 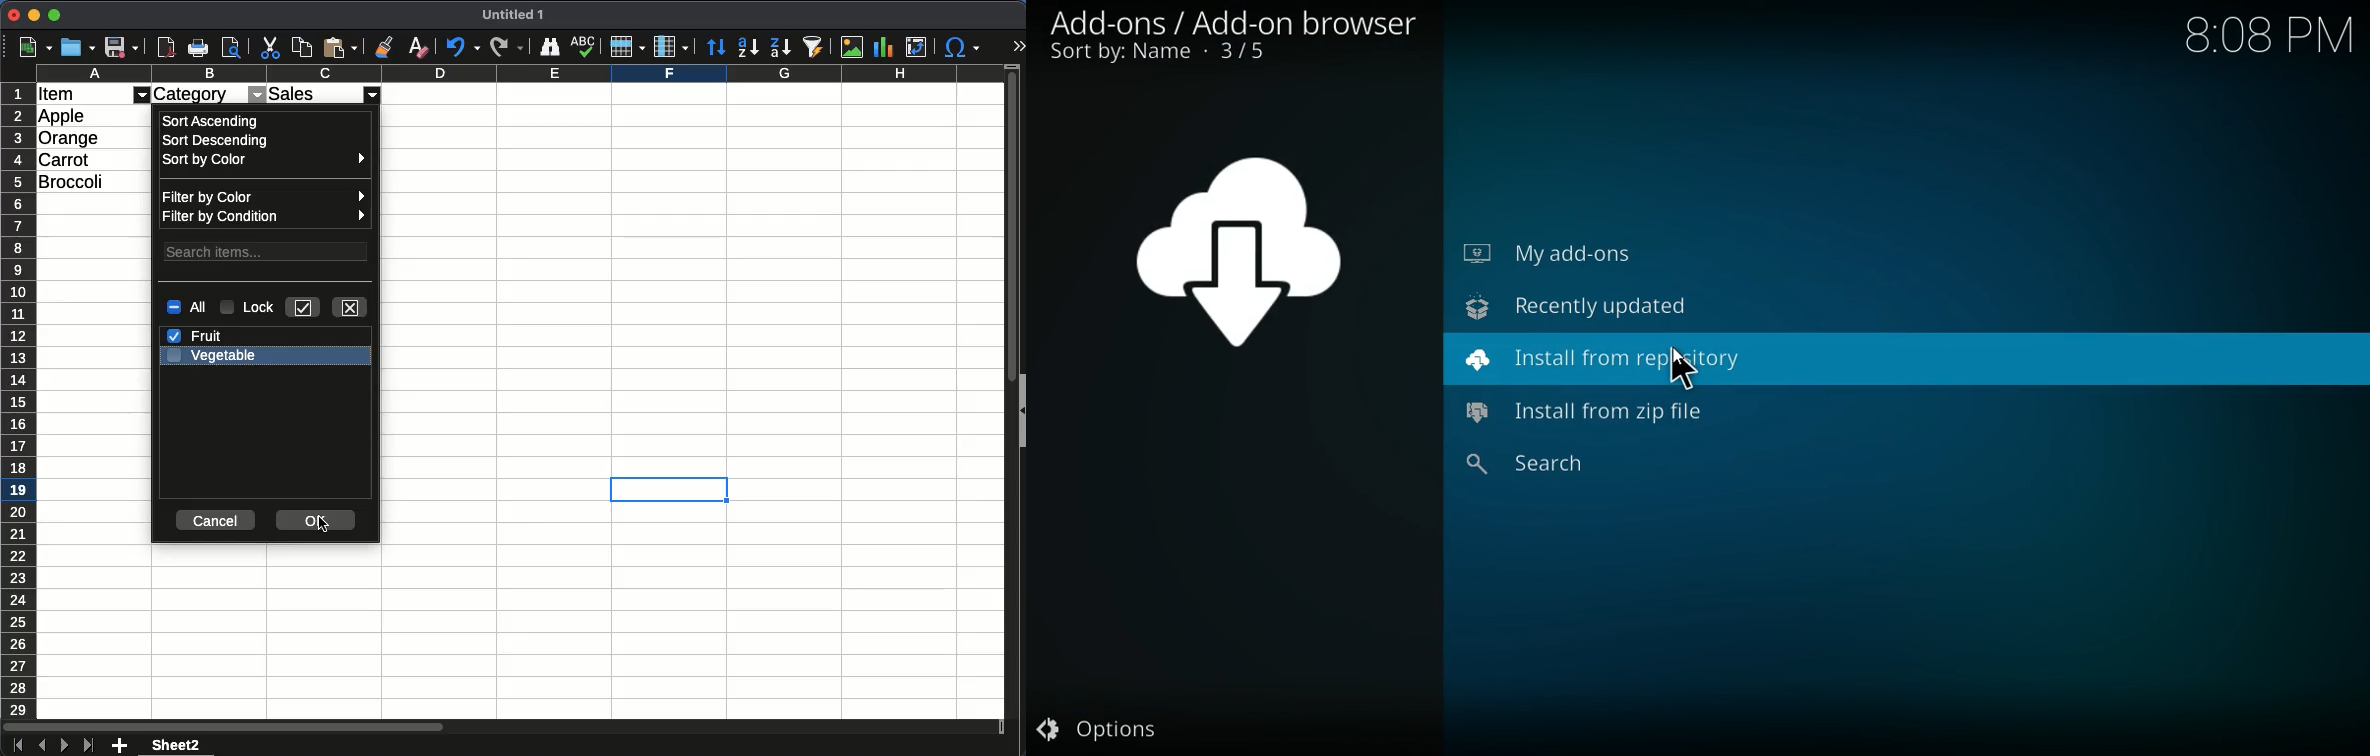 What do you see at coordinates (34, 15) in the screenshot?
I see `minimize` at bounding box center [34, 15].